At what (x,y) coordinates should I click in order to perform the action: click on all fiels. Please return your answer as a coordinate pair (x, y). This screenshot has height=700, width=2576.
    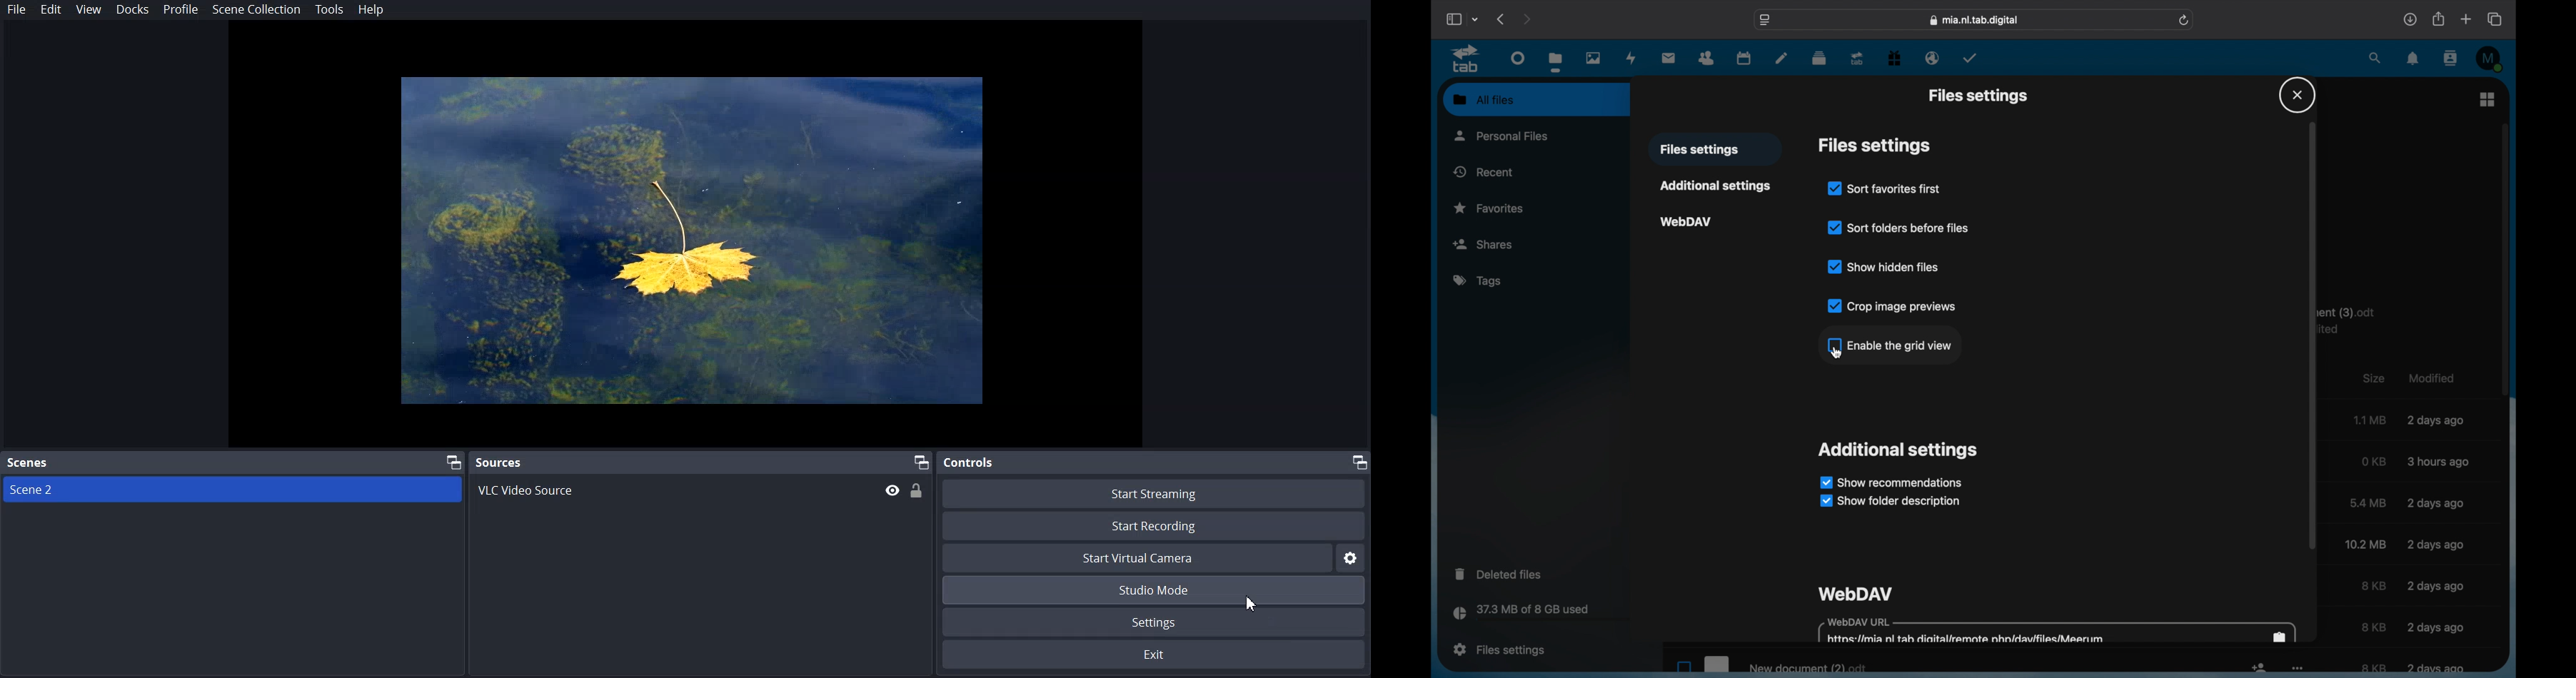
    Looking at the image, I should click on (1483, 100).